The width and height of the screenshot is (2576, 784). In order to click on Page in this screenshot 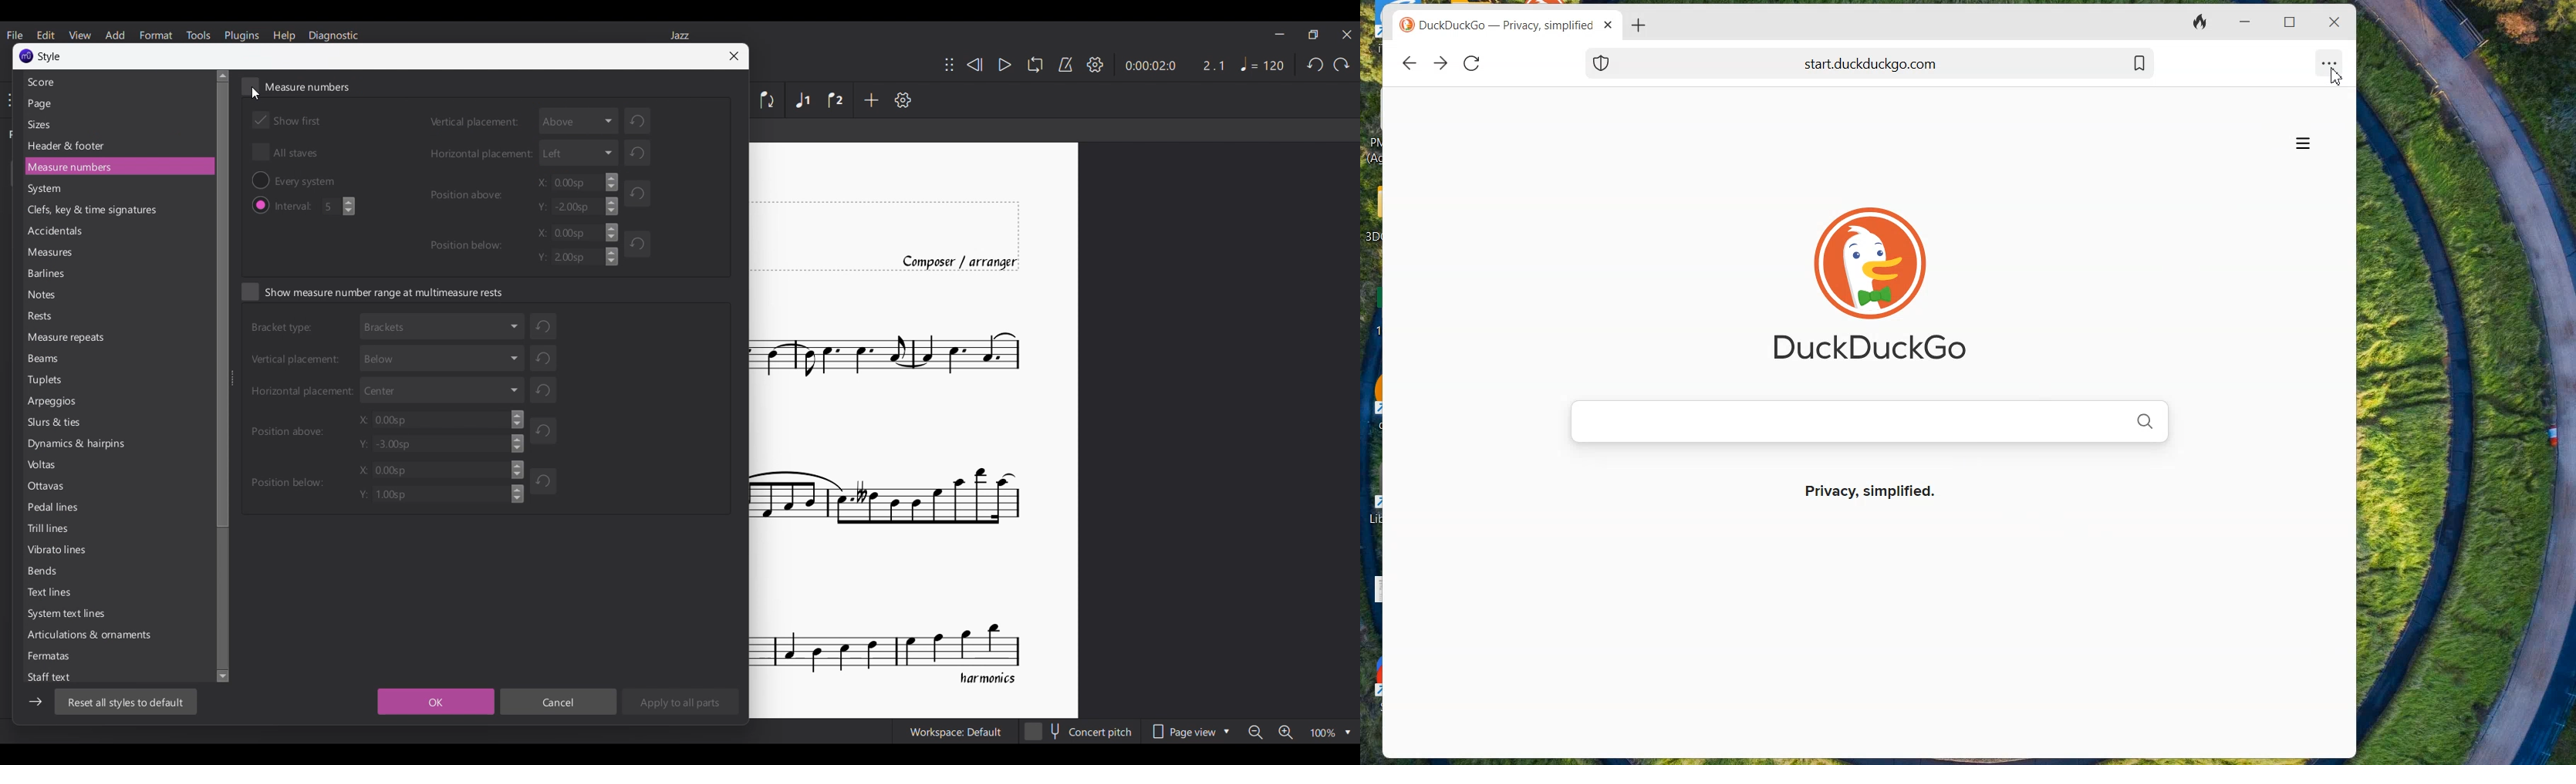, I will do `click(43, 104)`.